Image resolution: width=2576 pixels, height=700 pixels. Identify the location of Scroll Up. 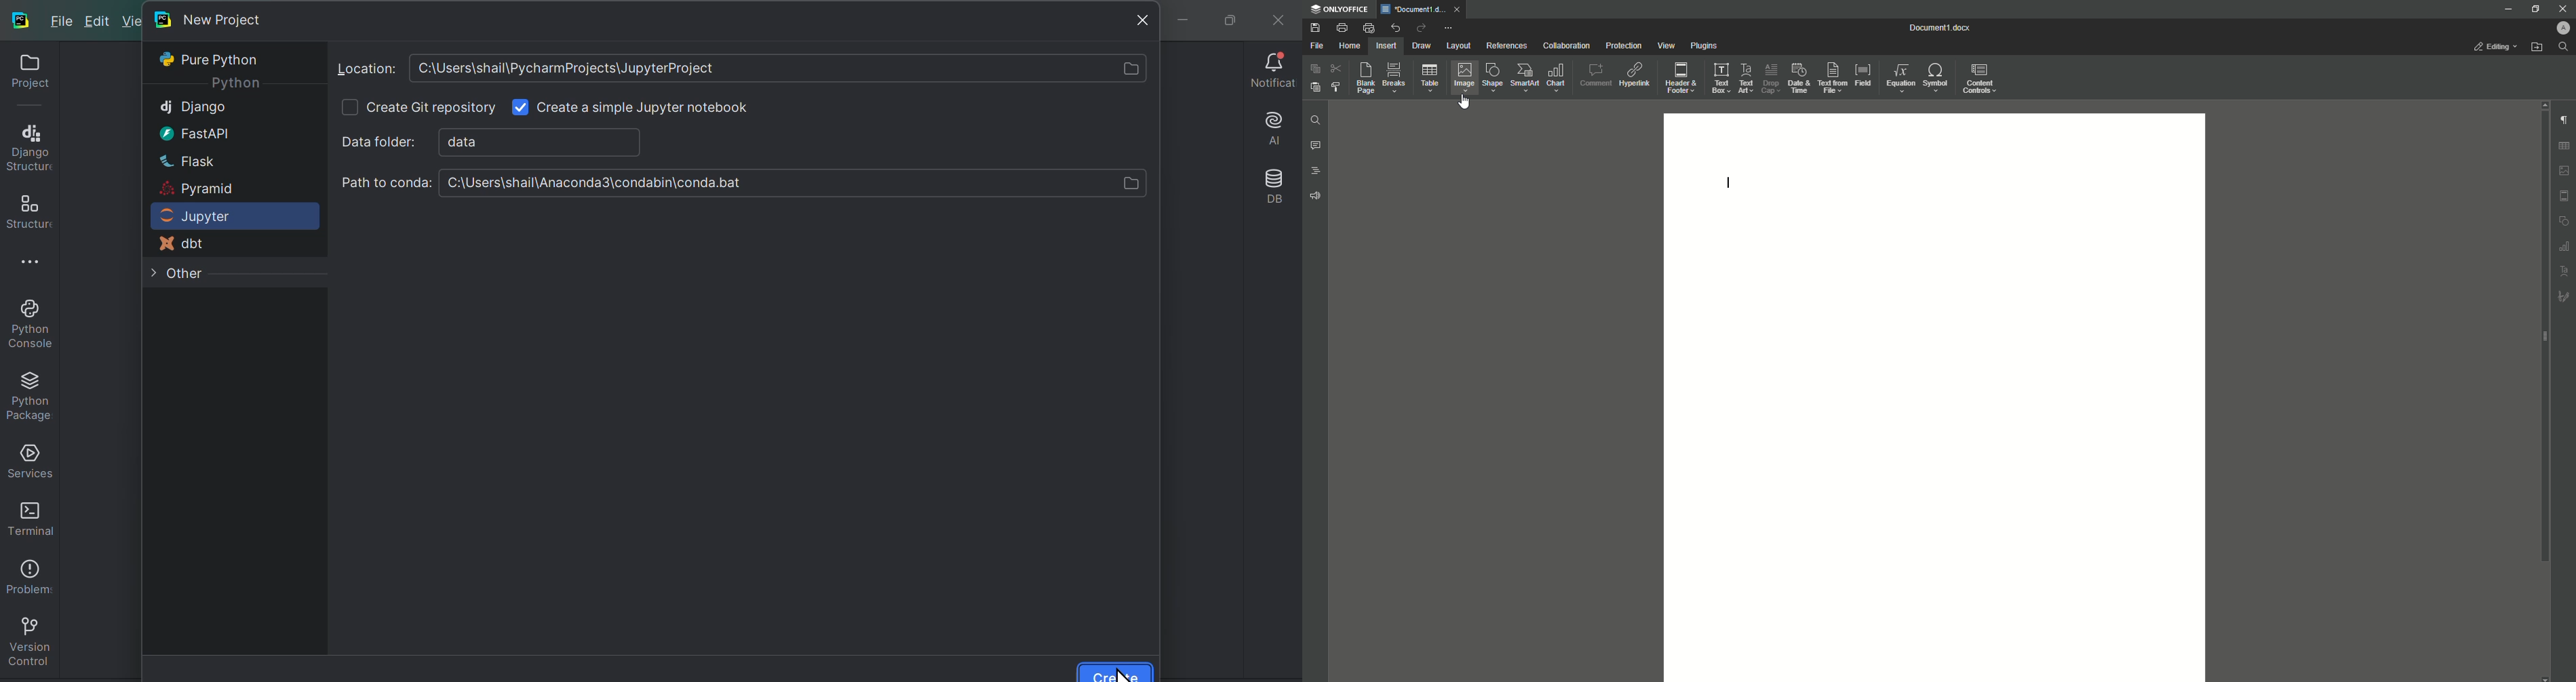
(2542, 104).